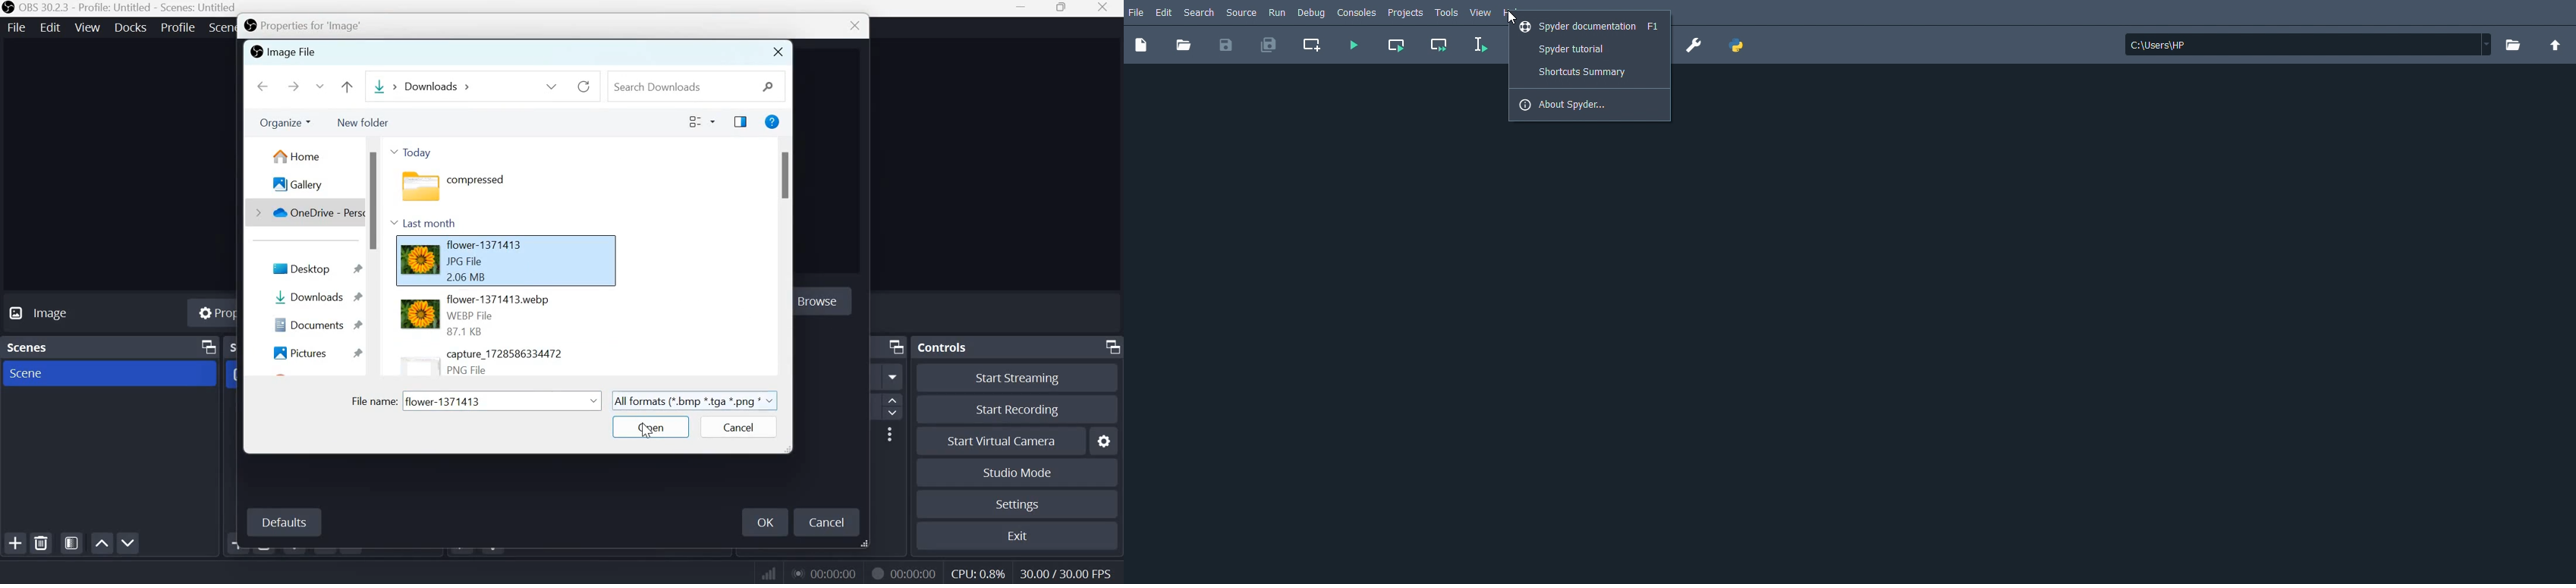 The width and height of the screenshot is (2576, 588). Describe the element at coordinates (1580, 73) in the screenshot. I see `Shortcuts summary` at that location.